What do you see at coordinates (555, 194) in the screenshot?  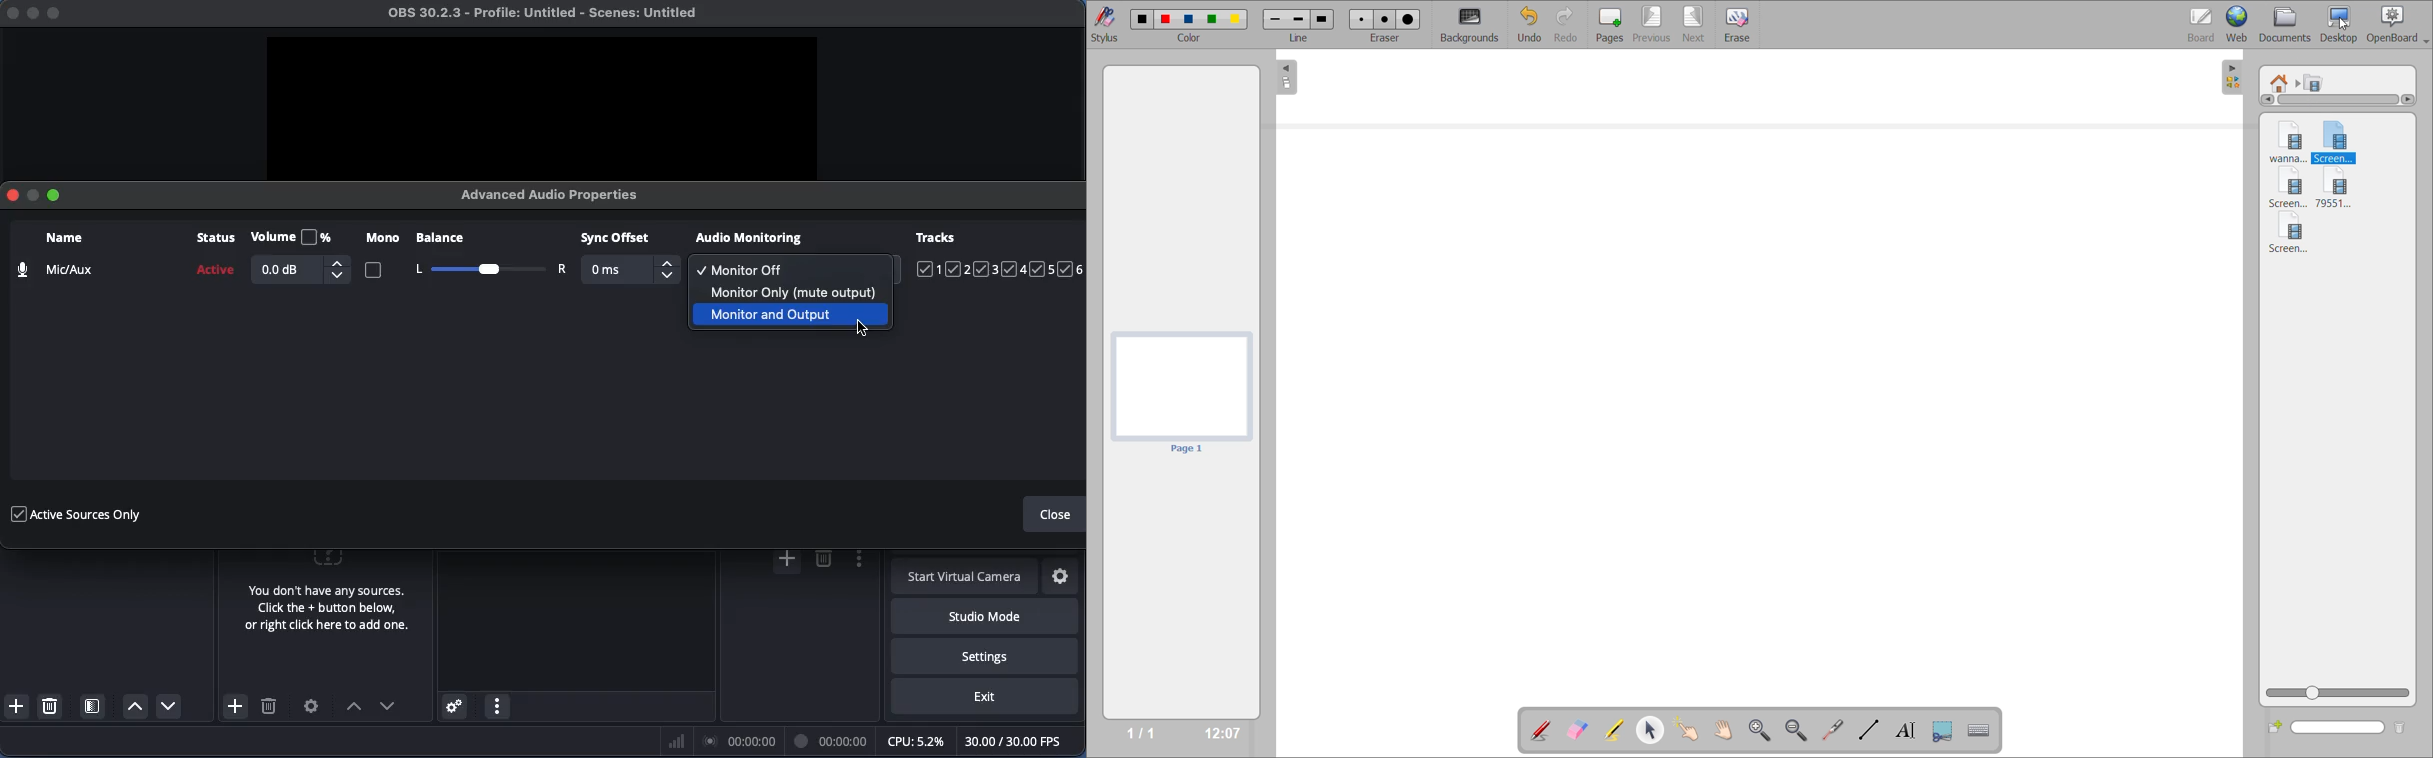 I see `Advanced audio properties` at bounding box center [555, 194].